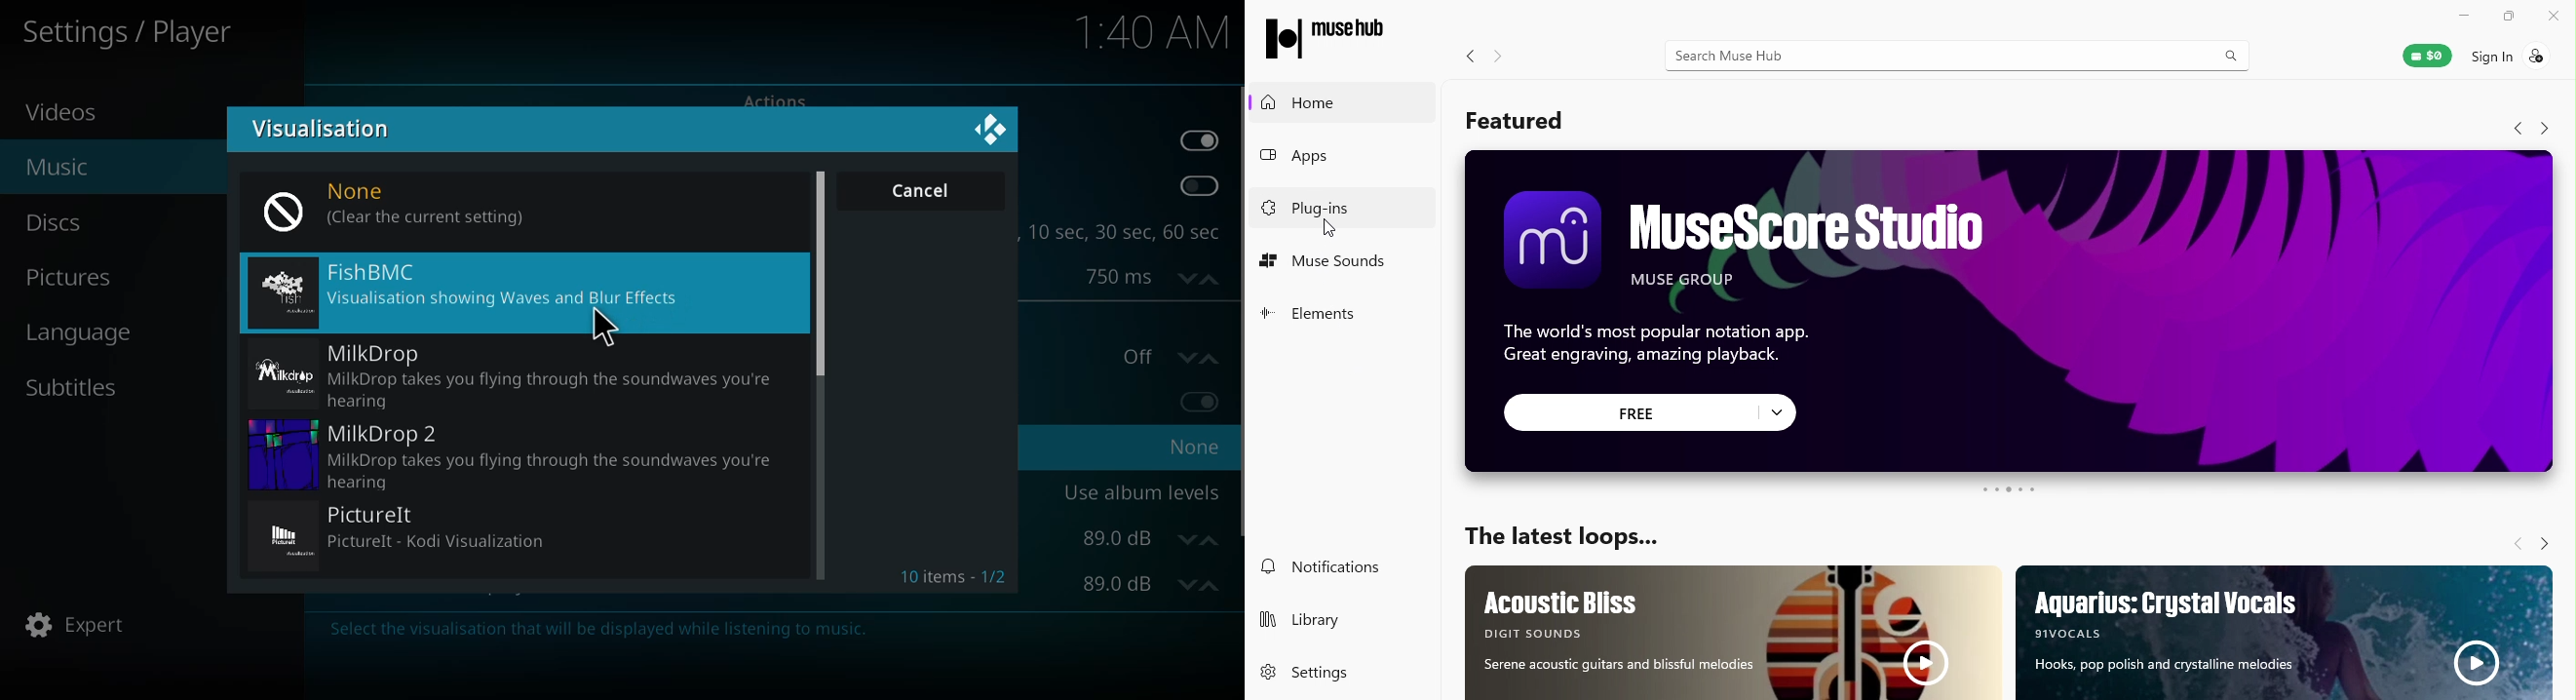 This screenshot has height=700, width=2576. What do you see at coordinates (1345, 204) in the screenshot?
I see `Plug-ins` at bounding box center [1345, 204].